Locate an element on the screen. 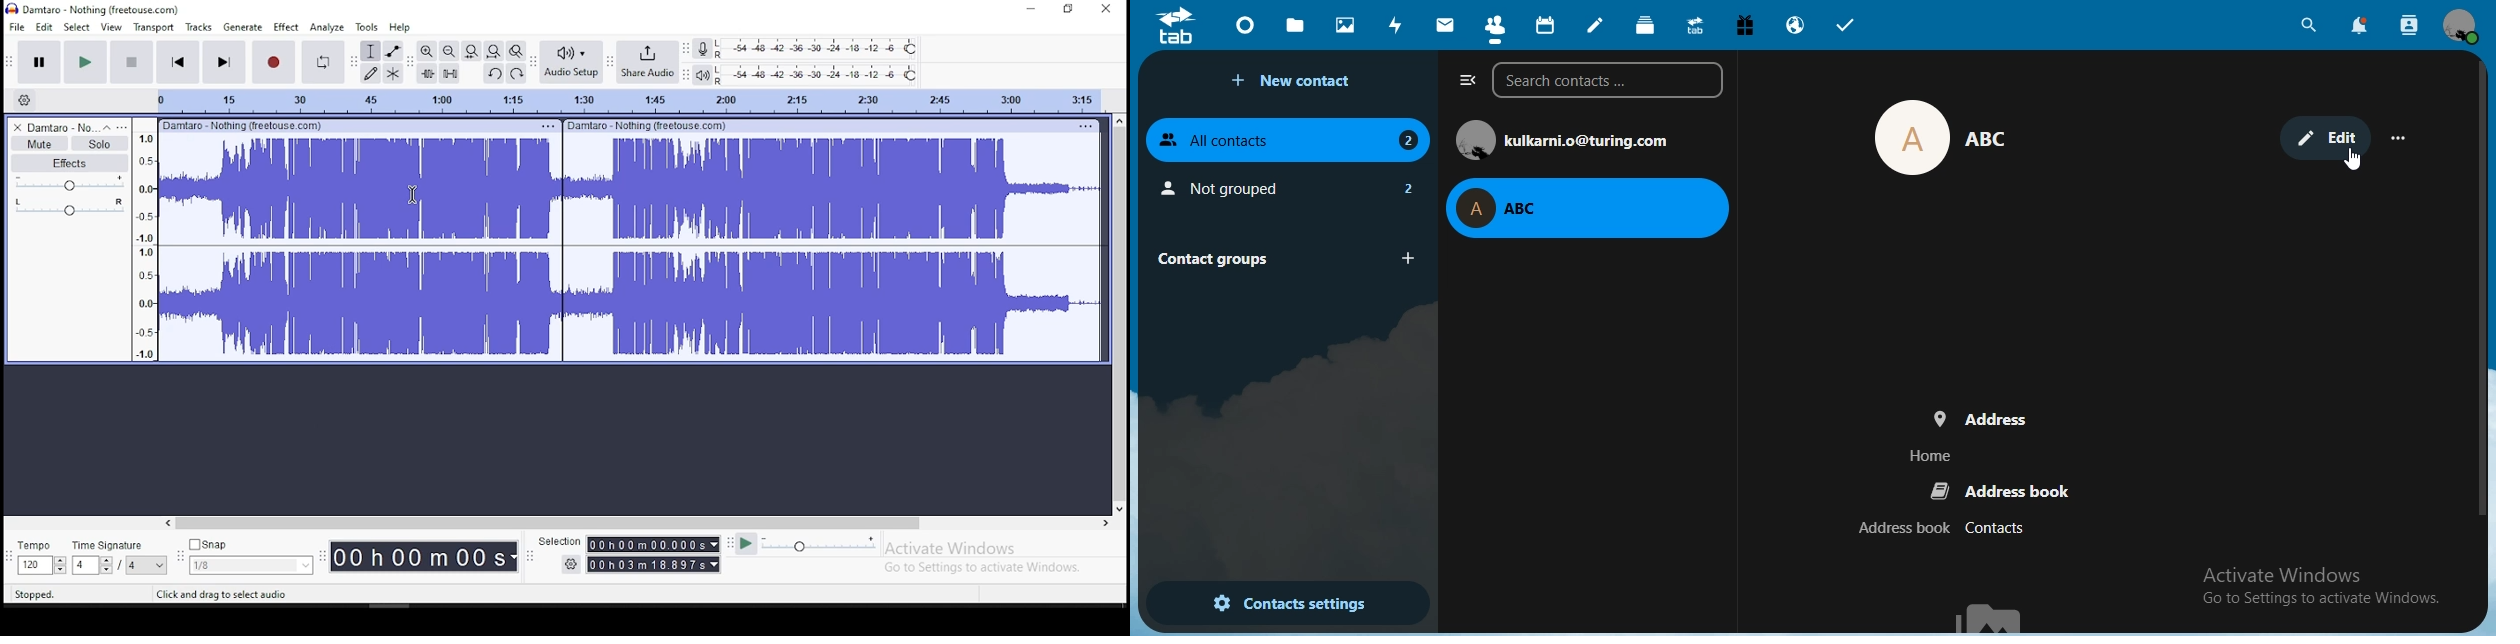 The image size is (2520, 644). zoom in is located at coordinates (427, 49).